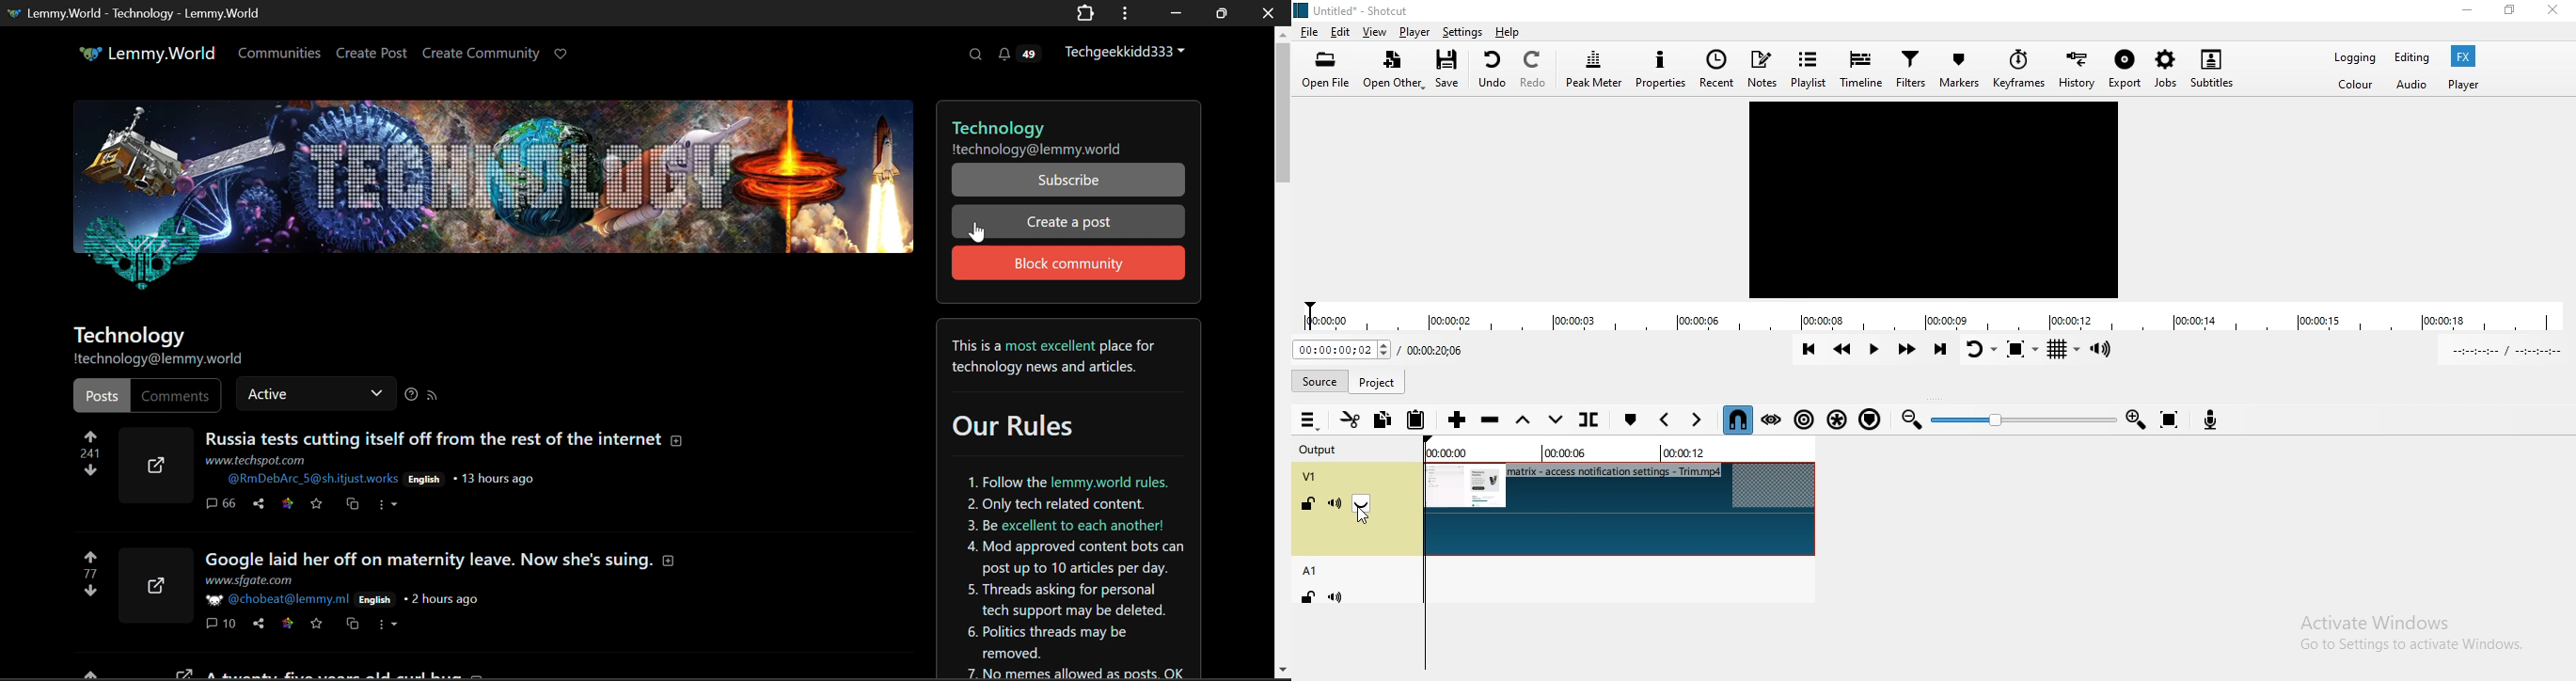 The width and height of the screenshot is (2576, 700). Describe the element at coordinates (1525, 420) in the screenshot. I see `Lift` at that location.